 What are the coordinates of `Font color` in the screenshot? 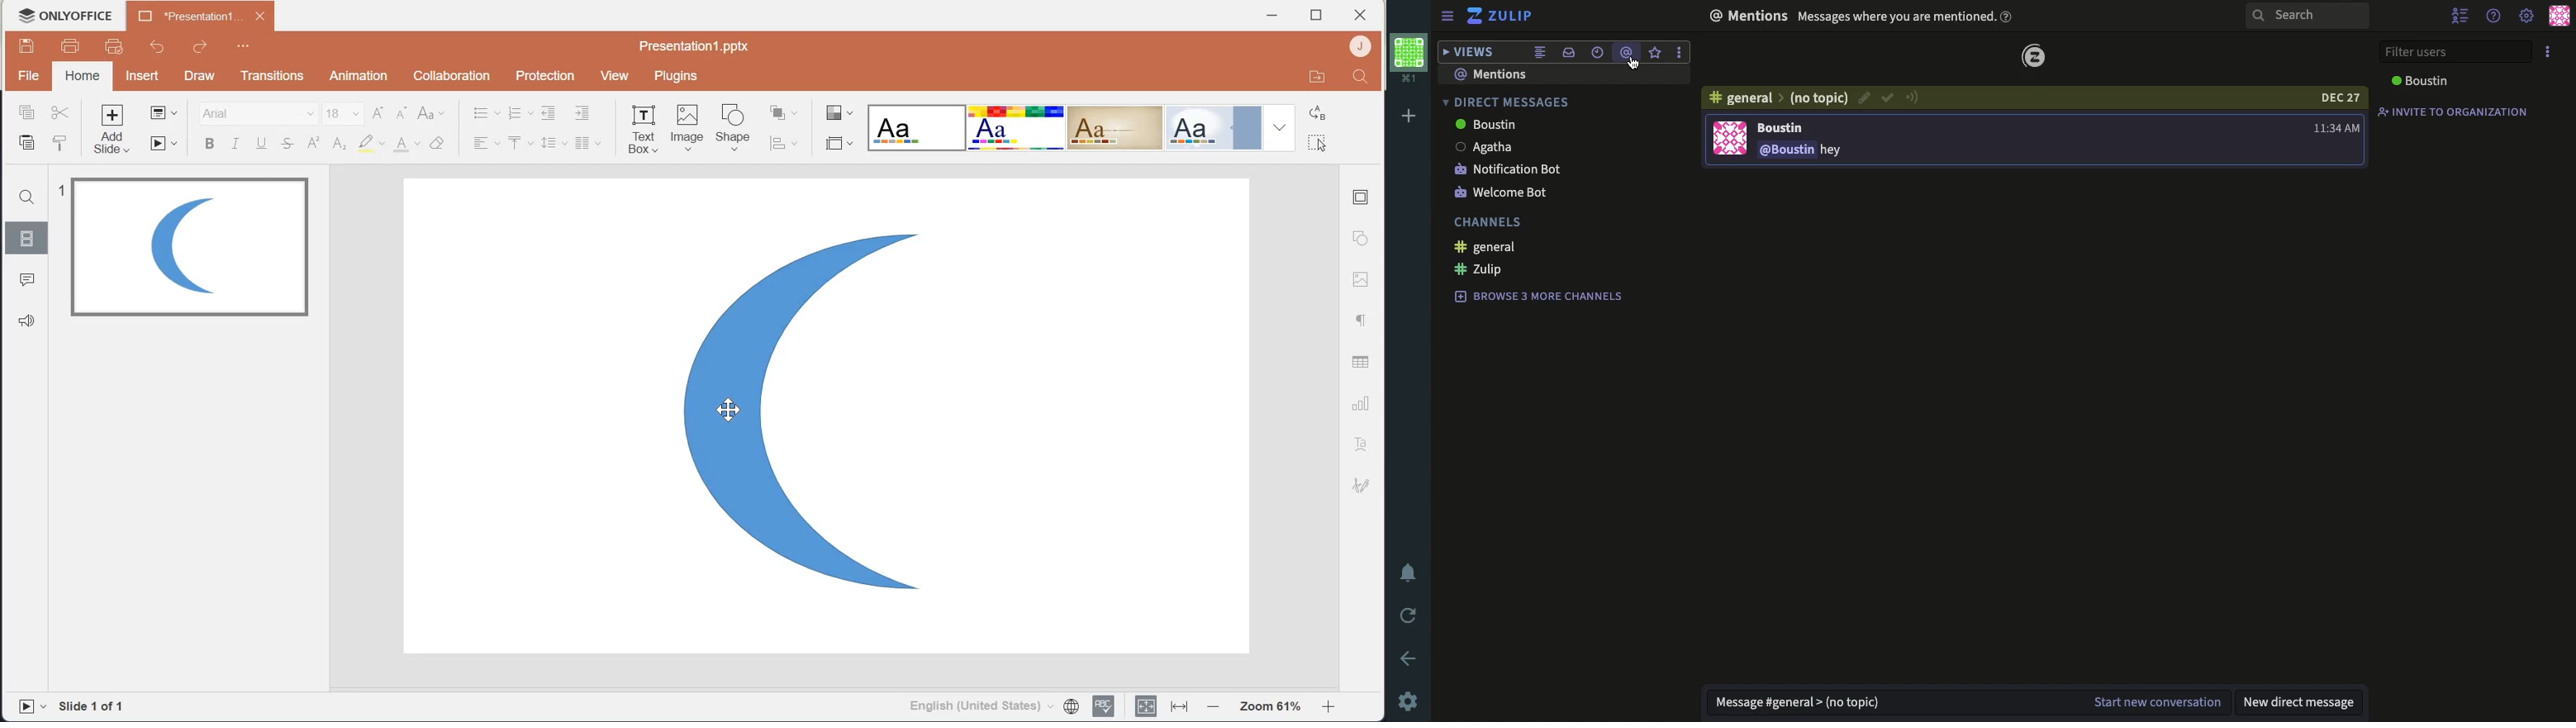 It's located at (407, 143).